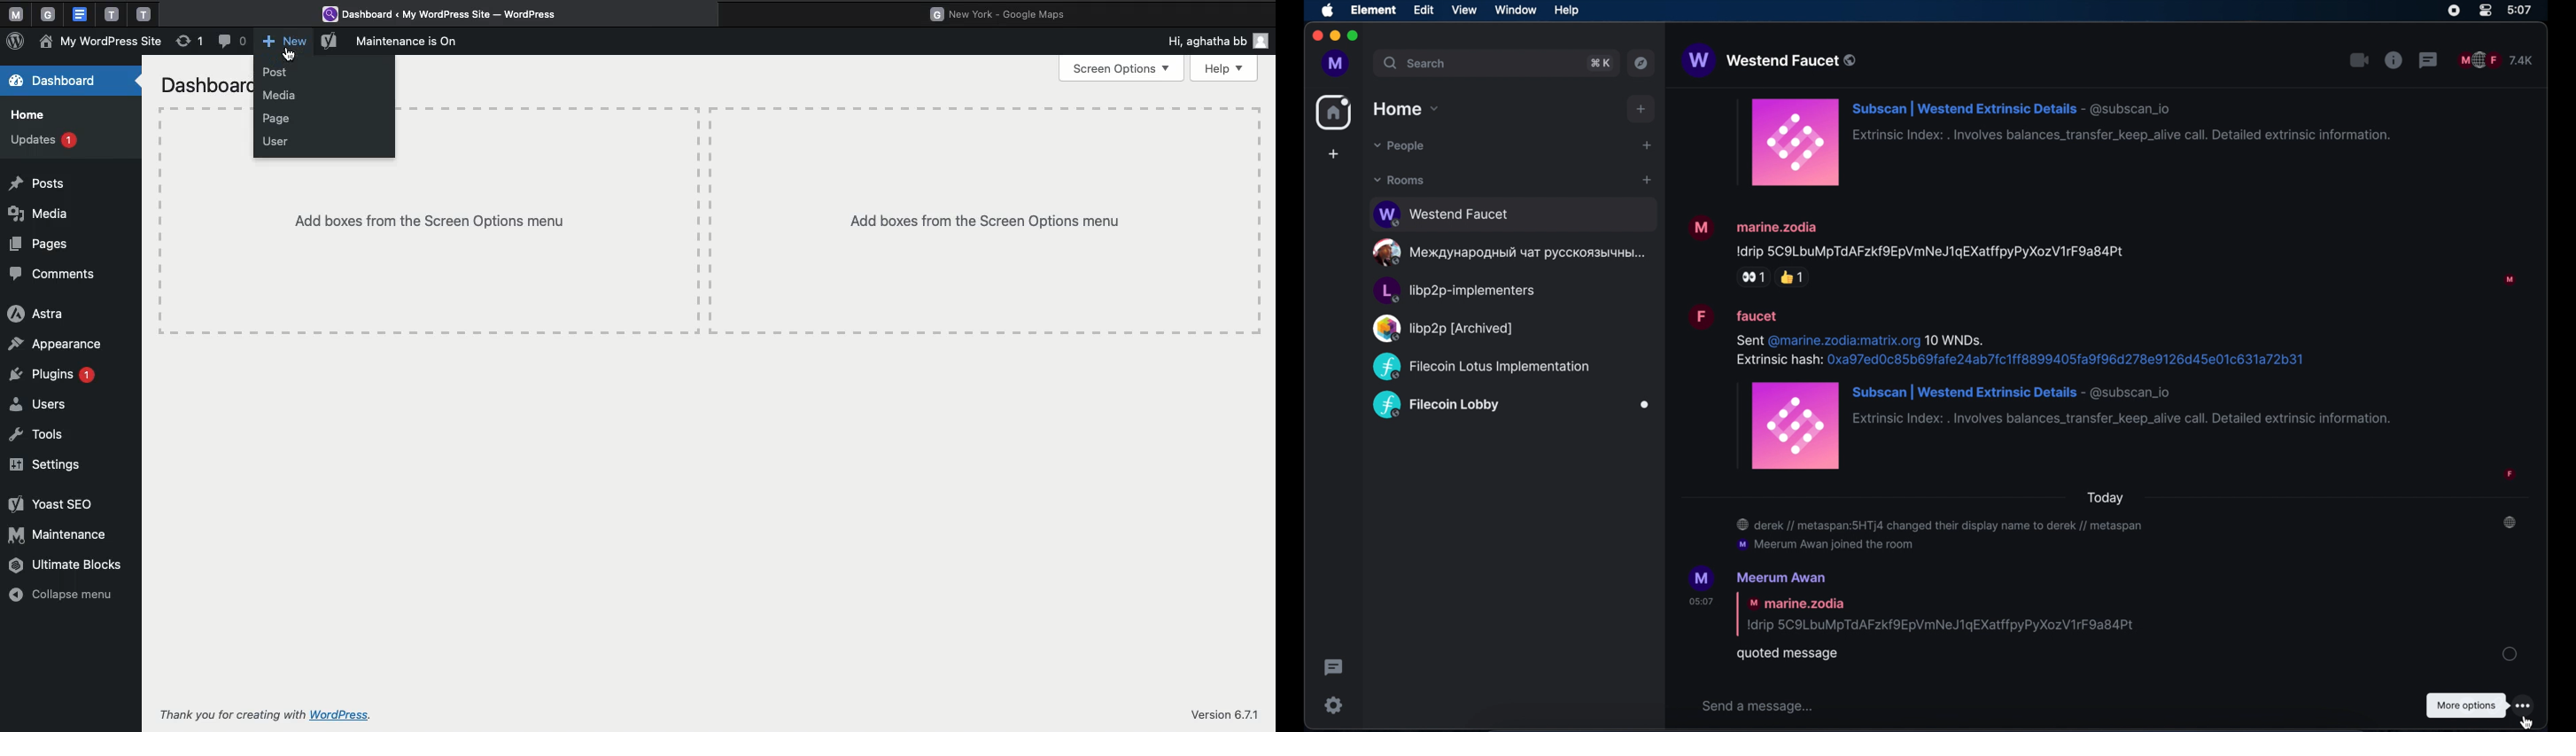 Image resolution: width=2576 pixels, height=756 pixels. What do you see at coordinates (290, 54) in the screenshot?
I see `cursor` at bounding box center [290, 54].